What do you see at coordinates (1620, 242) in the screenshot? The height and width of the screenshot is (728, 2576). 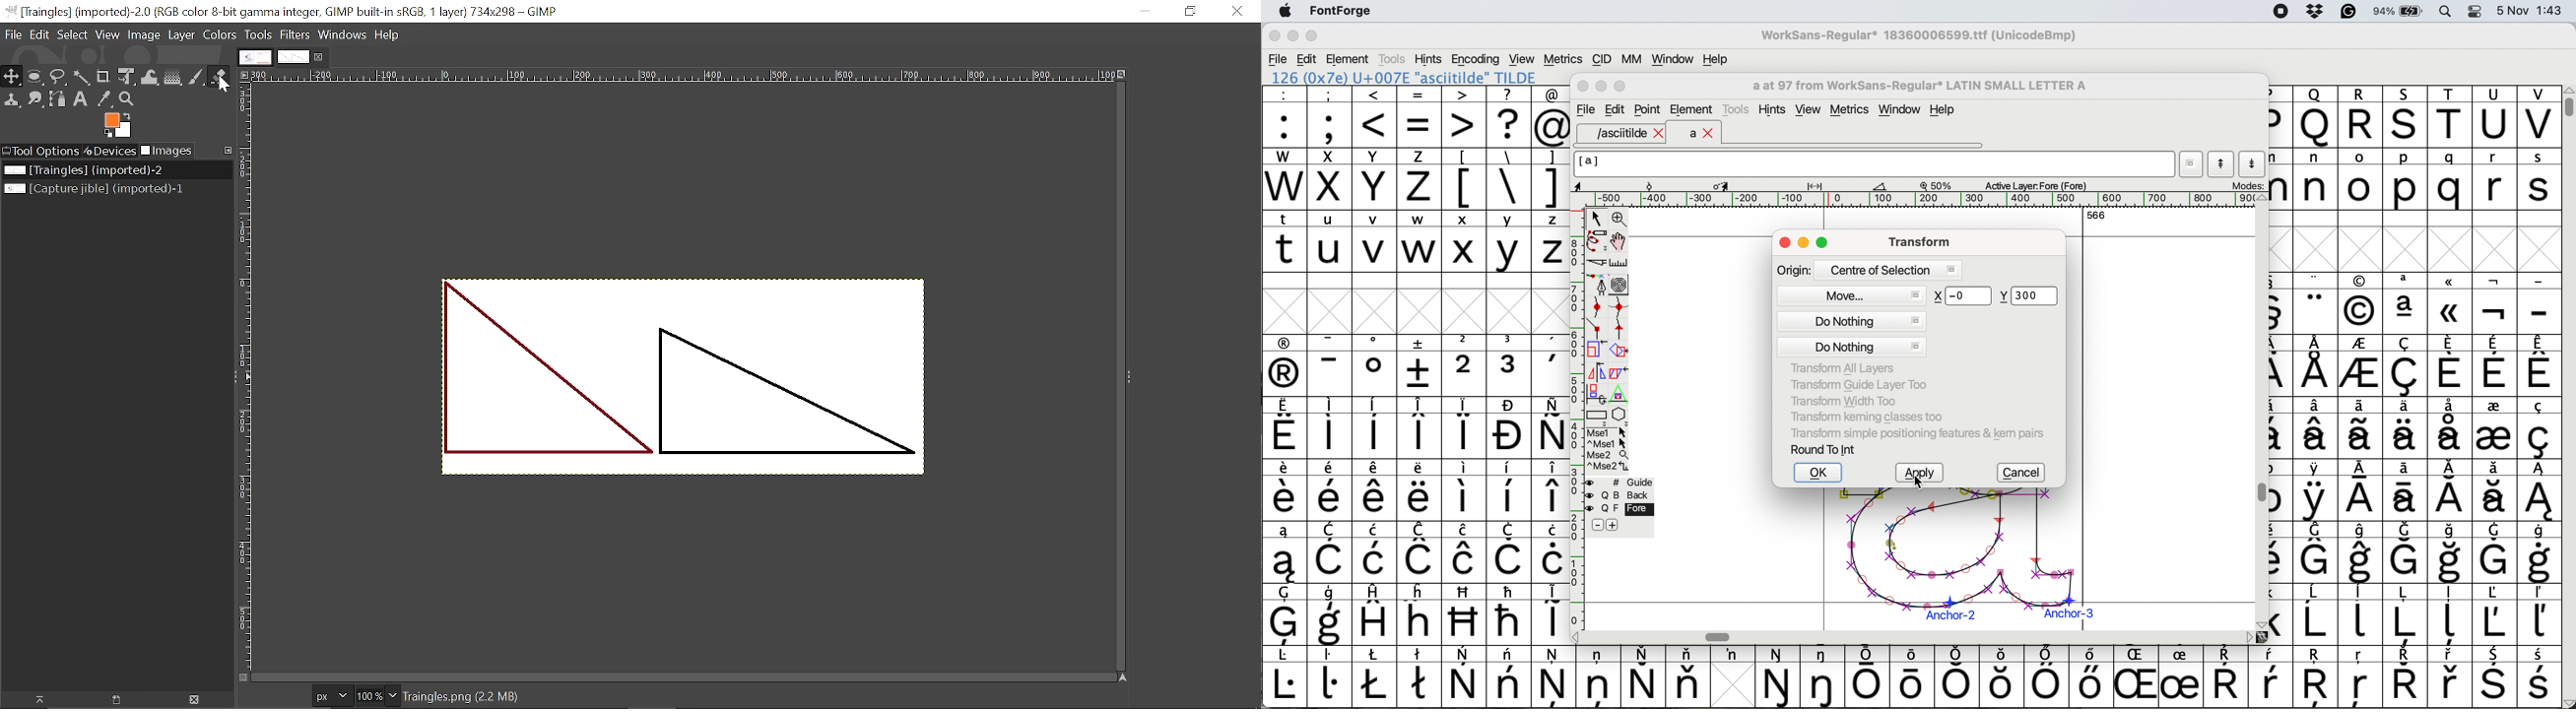 I see `scroll by hand` at bounding box center [1620, 242].